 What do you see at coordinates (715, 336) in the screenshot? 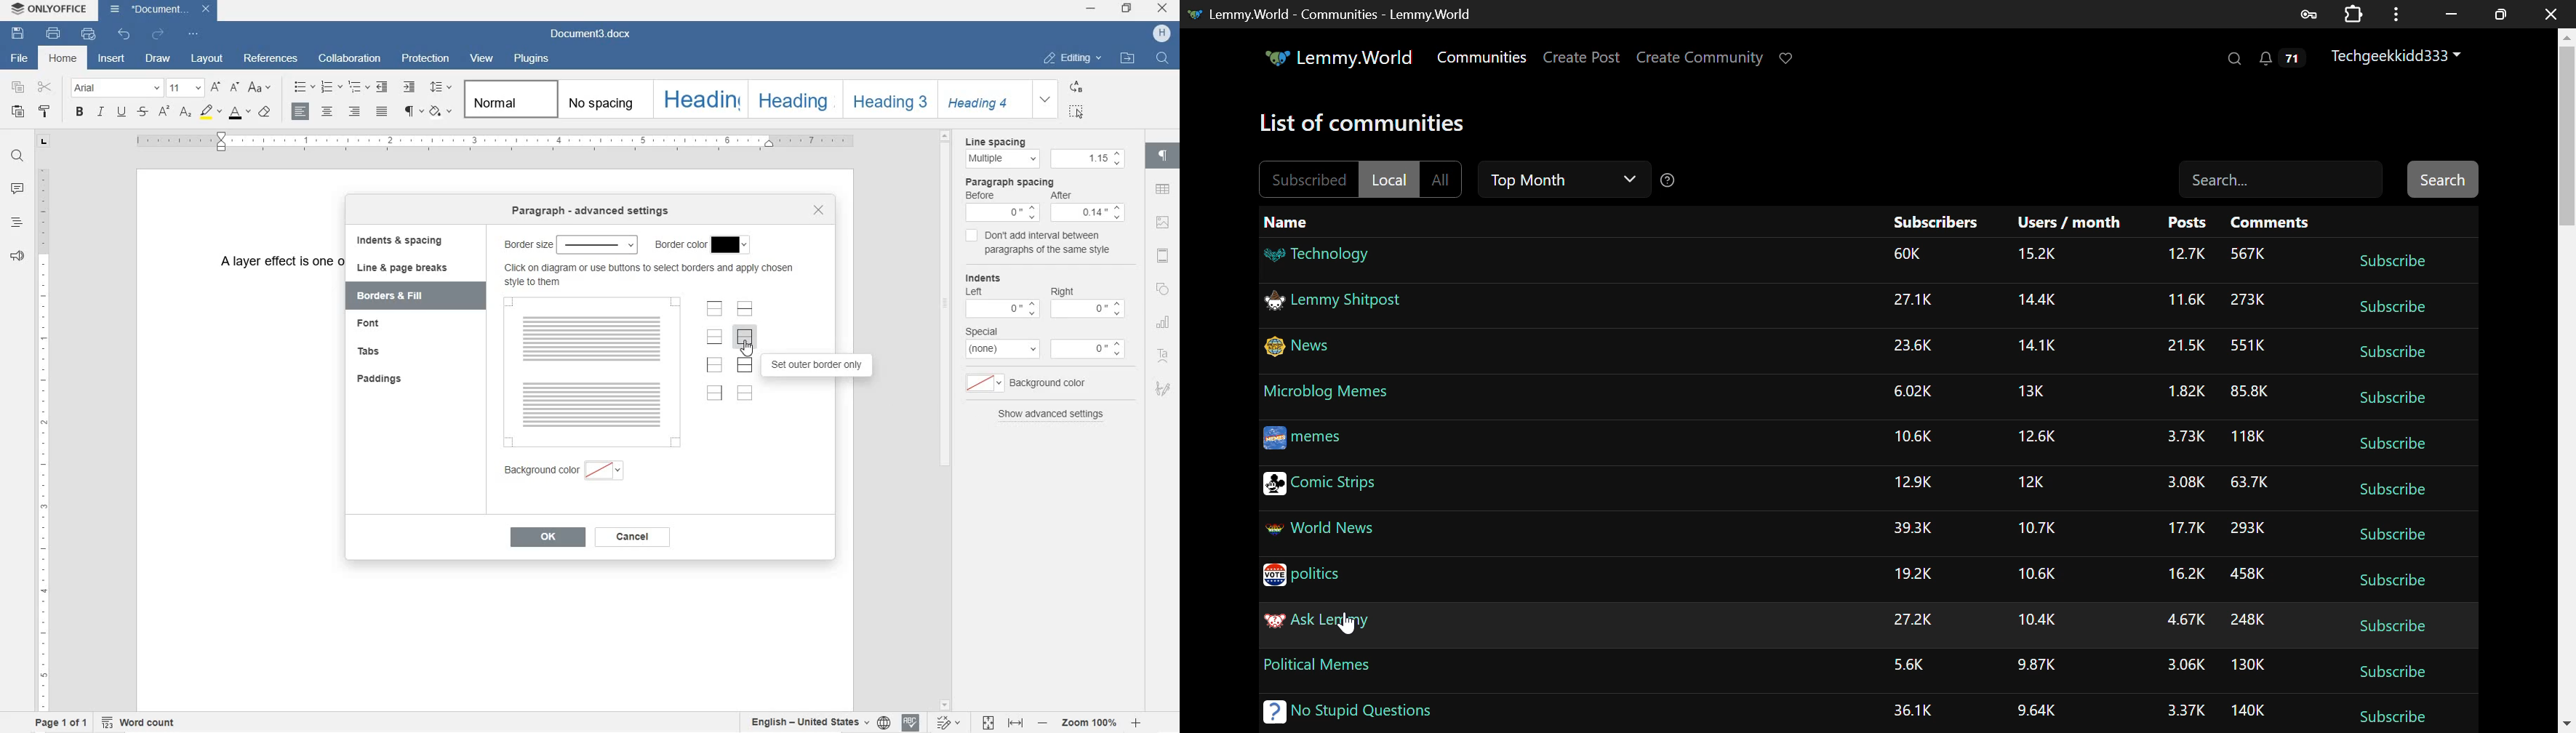
I see `set bottom border only` at bounding box center [715, 336].